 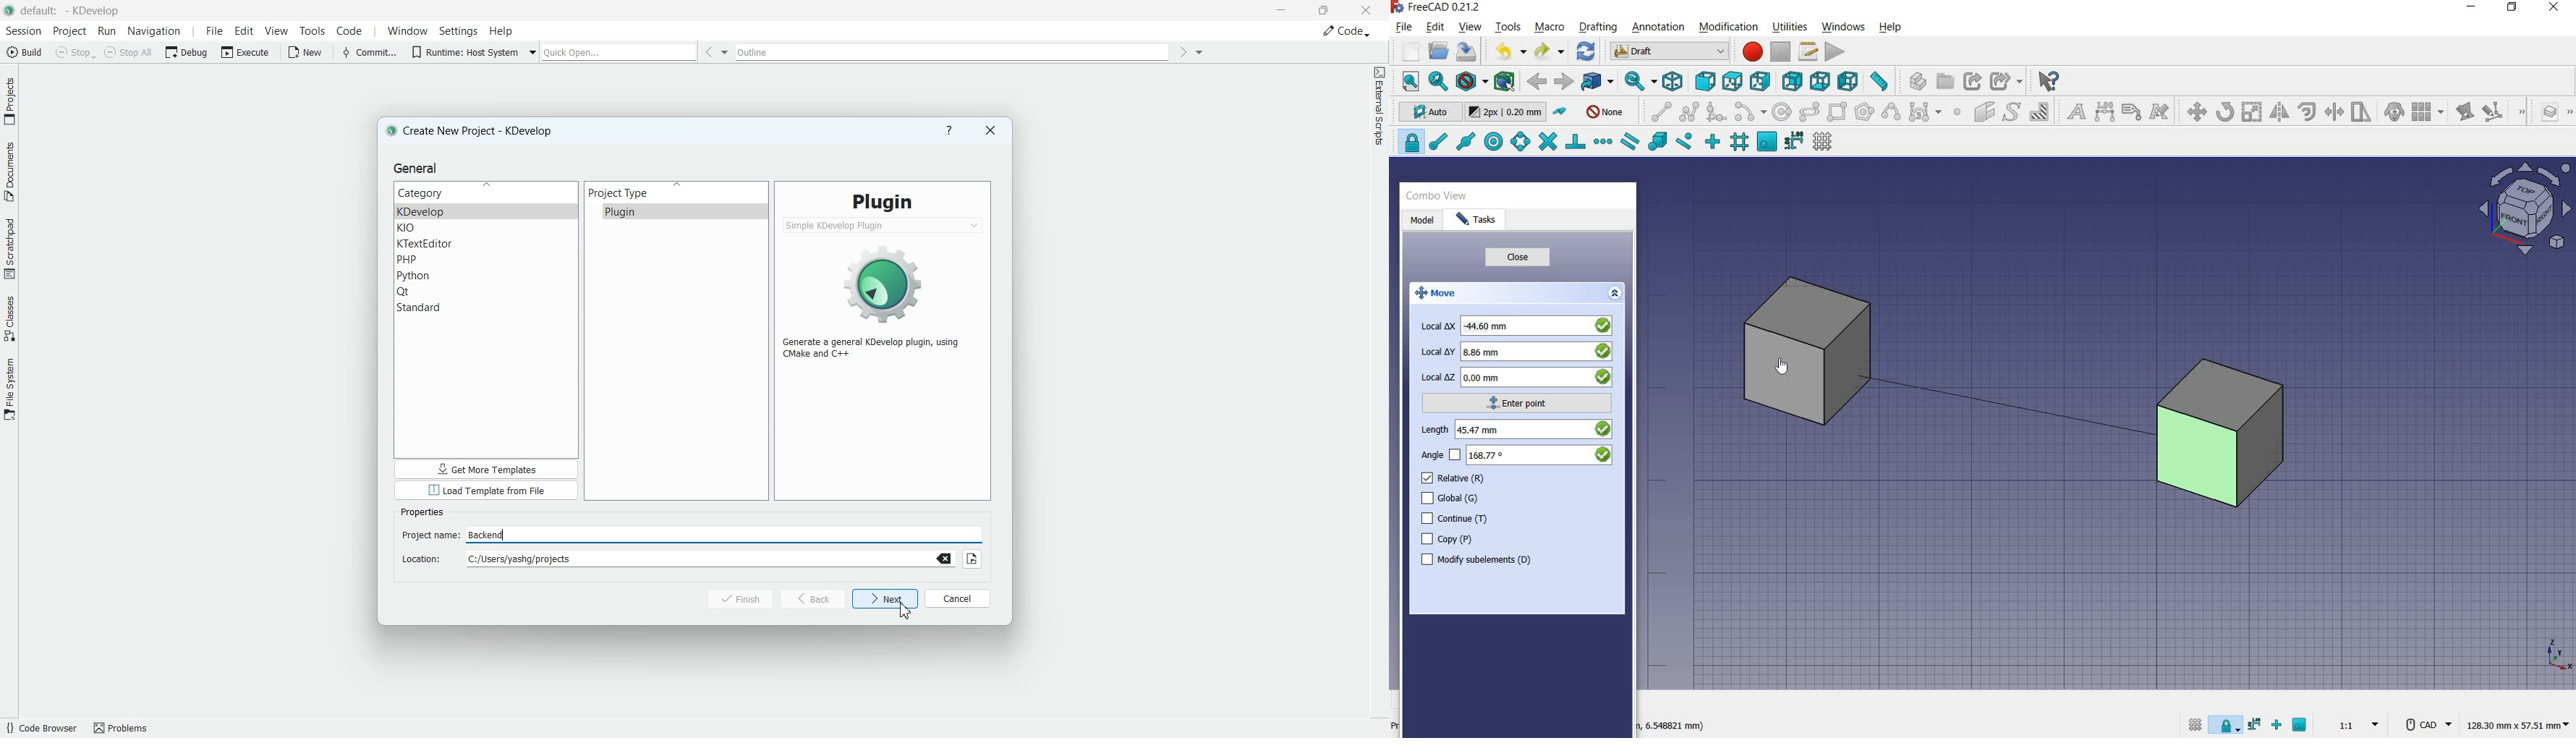 What do you see at coordinates (1549, 28) in the screenshot?
I see `macro` at bounding box center [1549, 28].